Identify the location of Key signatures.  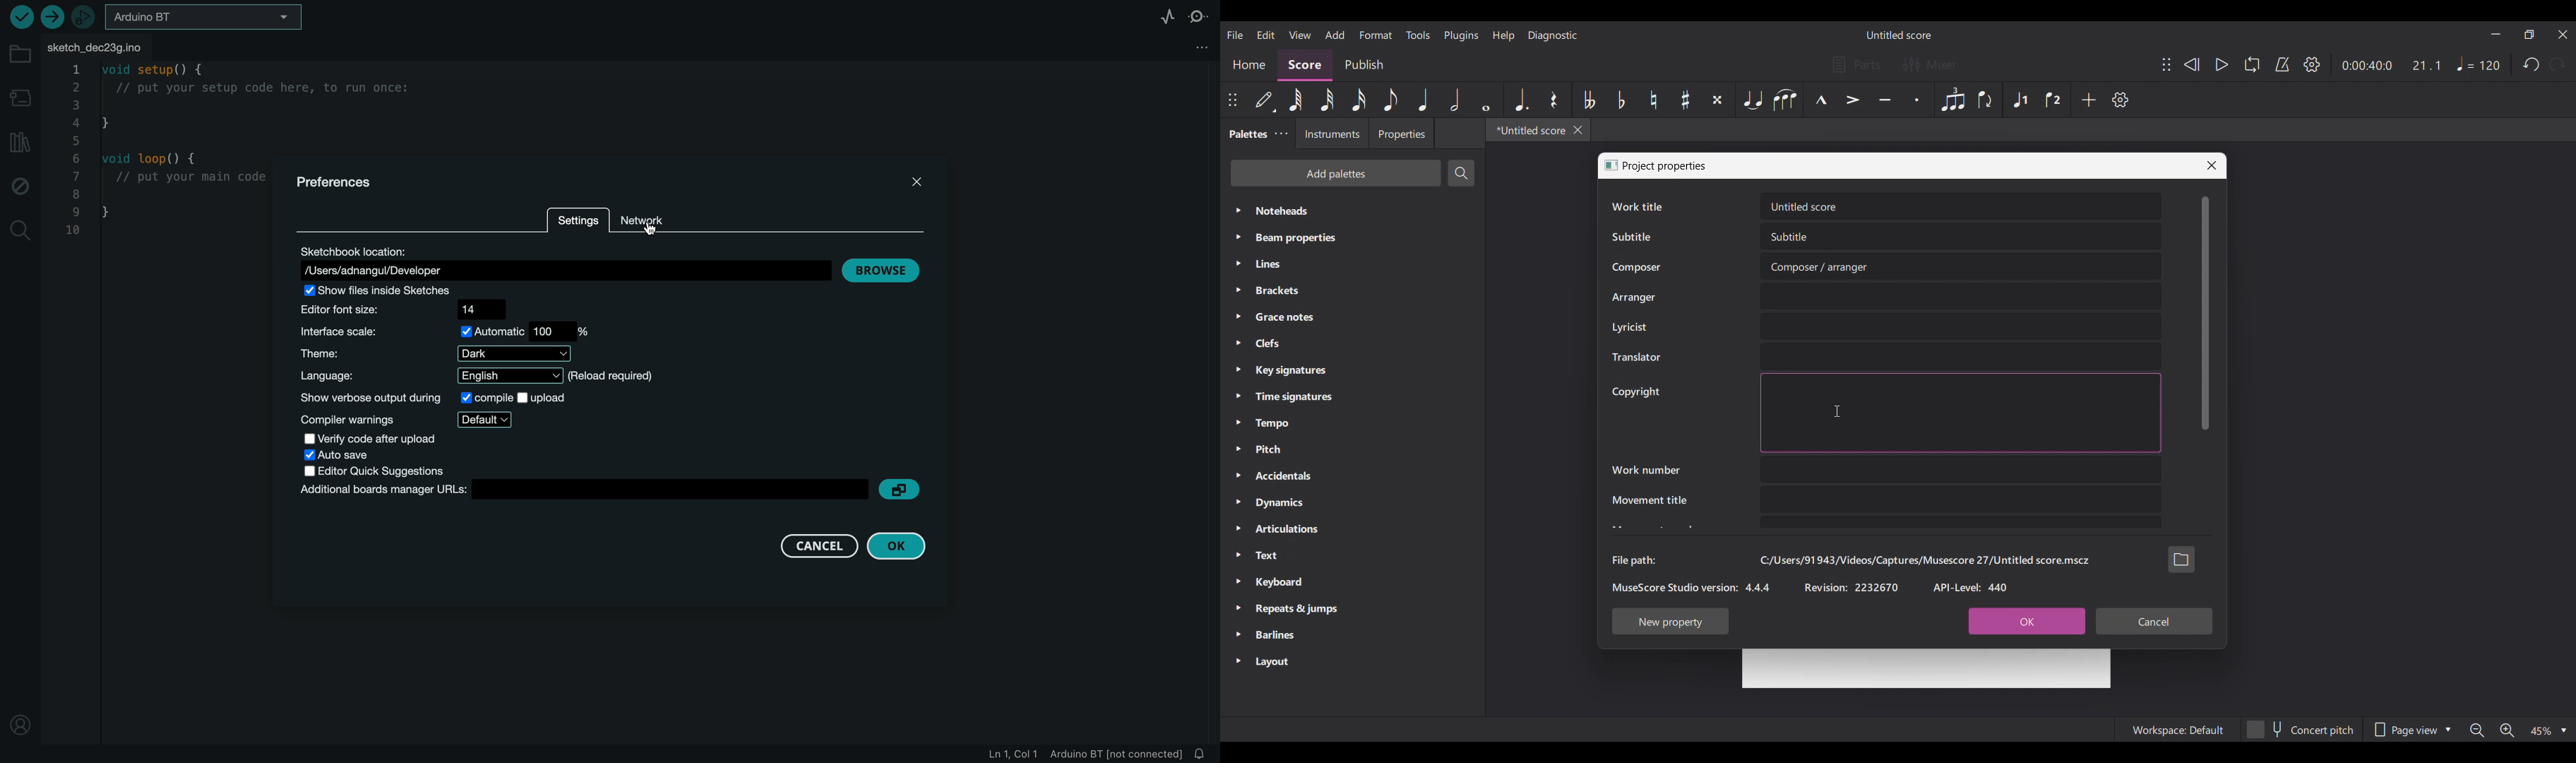
(1353, 370).